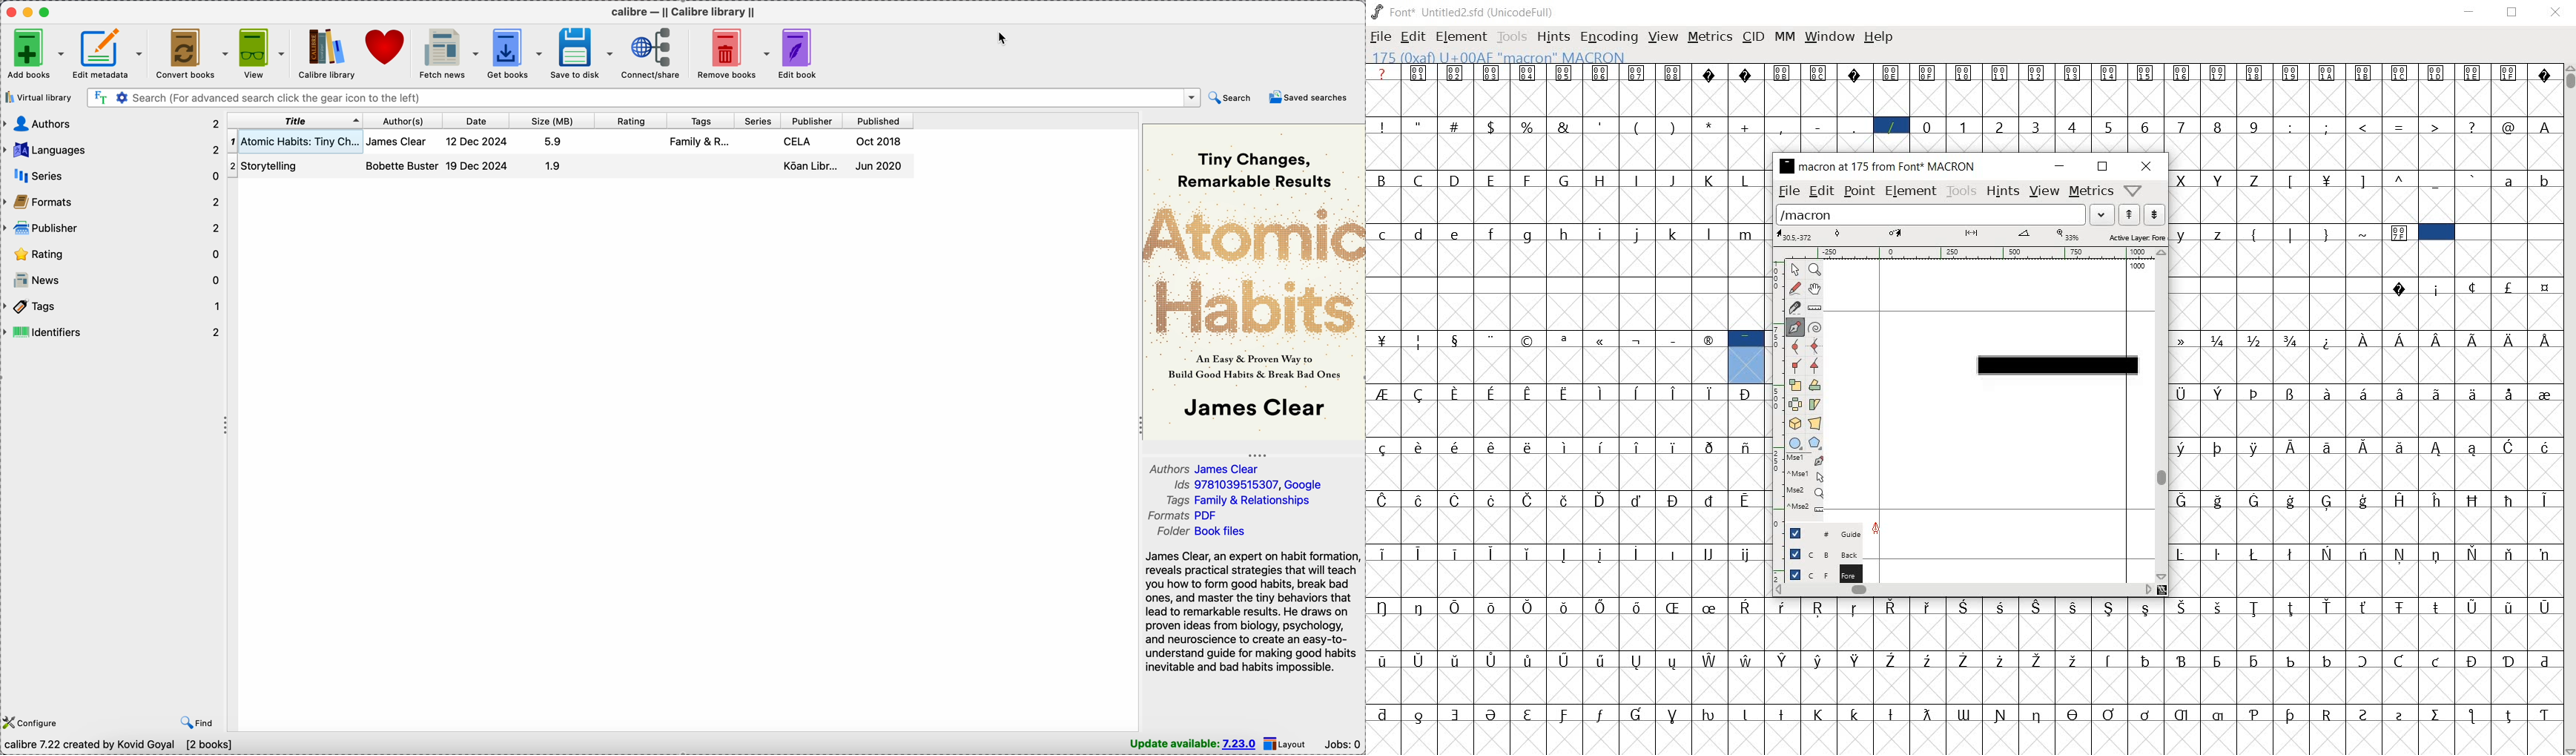 This screenshot has height=756, width=2576. Describe the element at coordinates (754, 121) in the screenshot. I see `series` at that location.